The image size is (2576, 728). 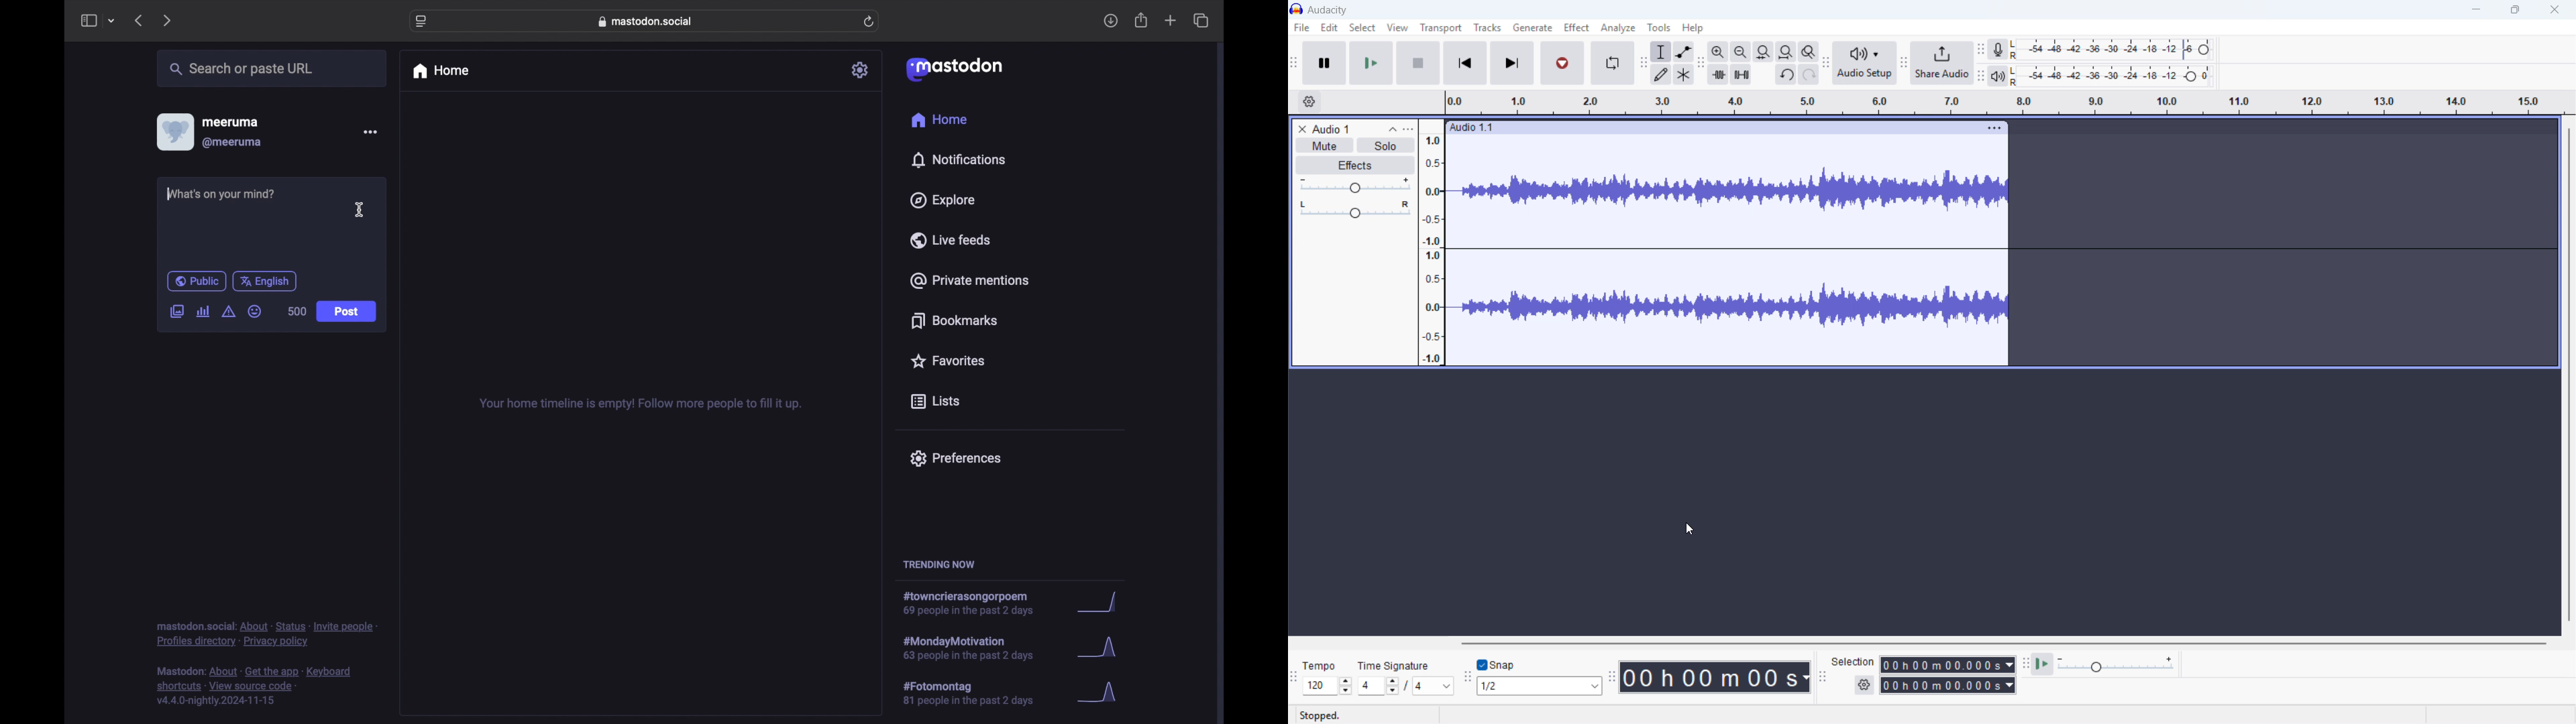 What do you see at coordinates (1660, 74) in the screenshot?
I see `Draw tool ` at bounding box center [1660, 74].